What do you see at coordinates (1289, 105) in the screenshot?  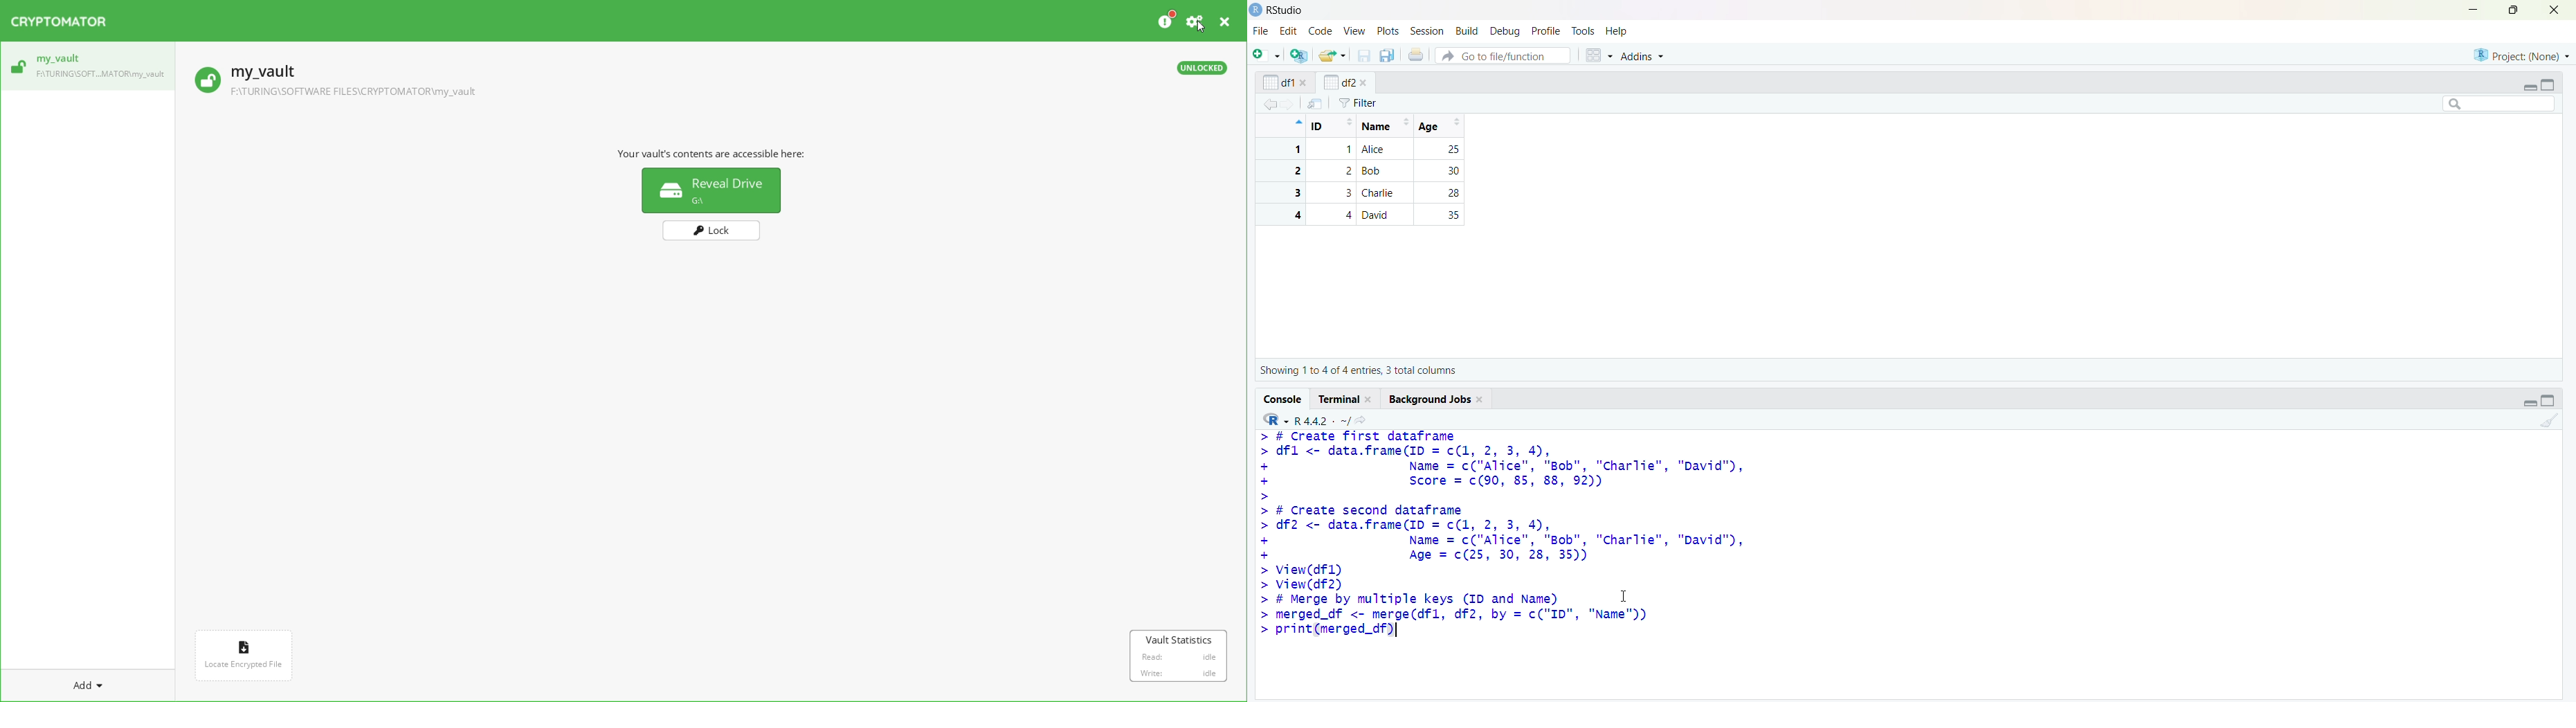 I see `forward` at bounding box center [1289, 105].